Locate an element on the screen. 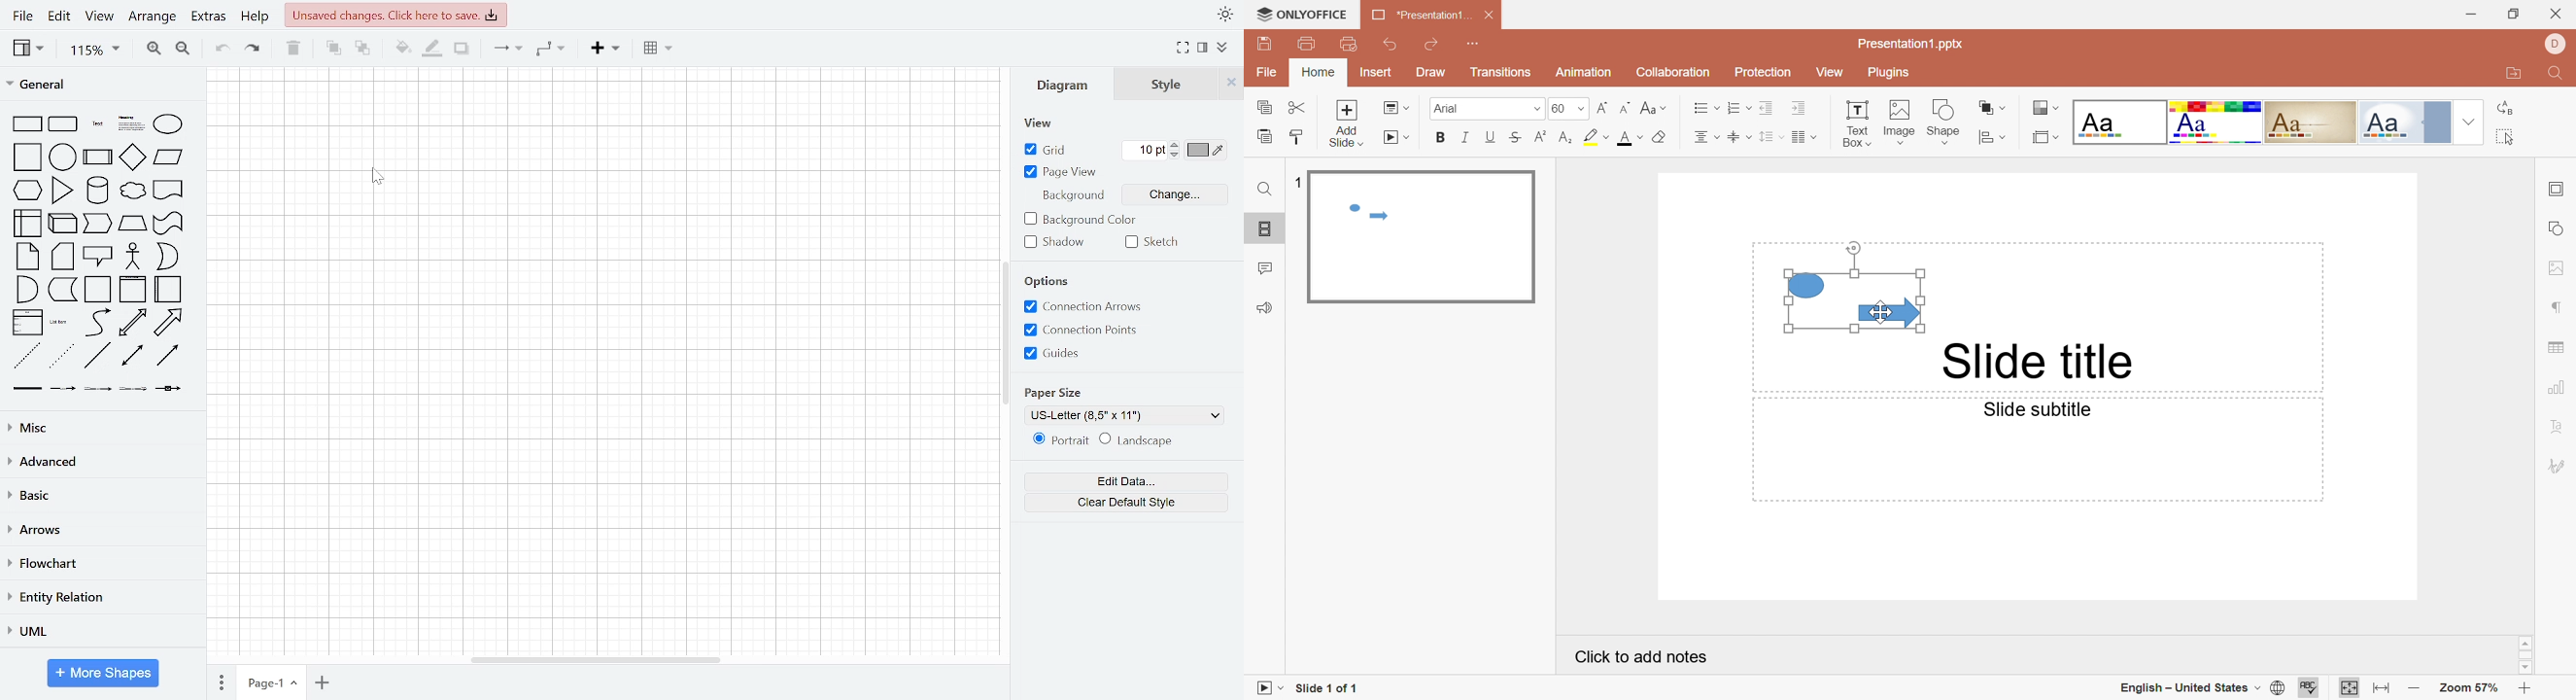 The height and width of the screenshot is (700, 2576). Numbering is located at coordinates (1737, 108).